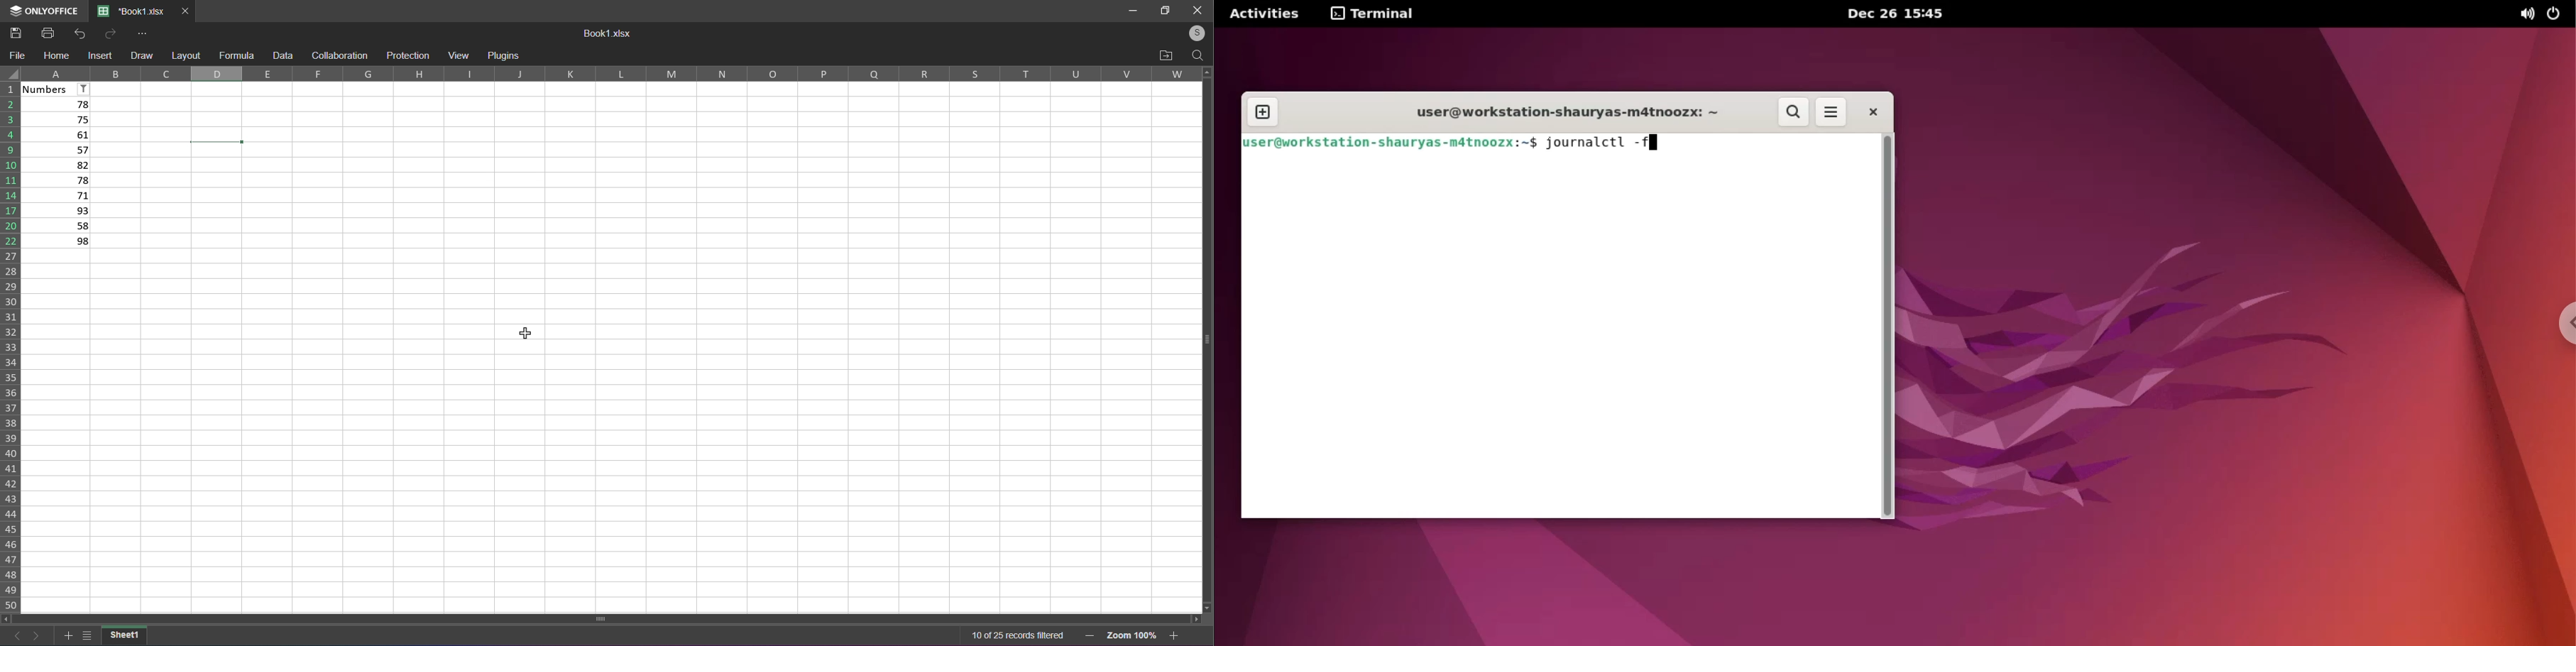 The image size is (2576, 672). What do you see at coordinates (58, 180) in the screenshot?
I see `78` at bounding box center [58, 180].